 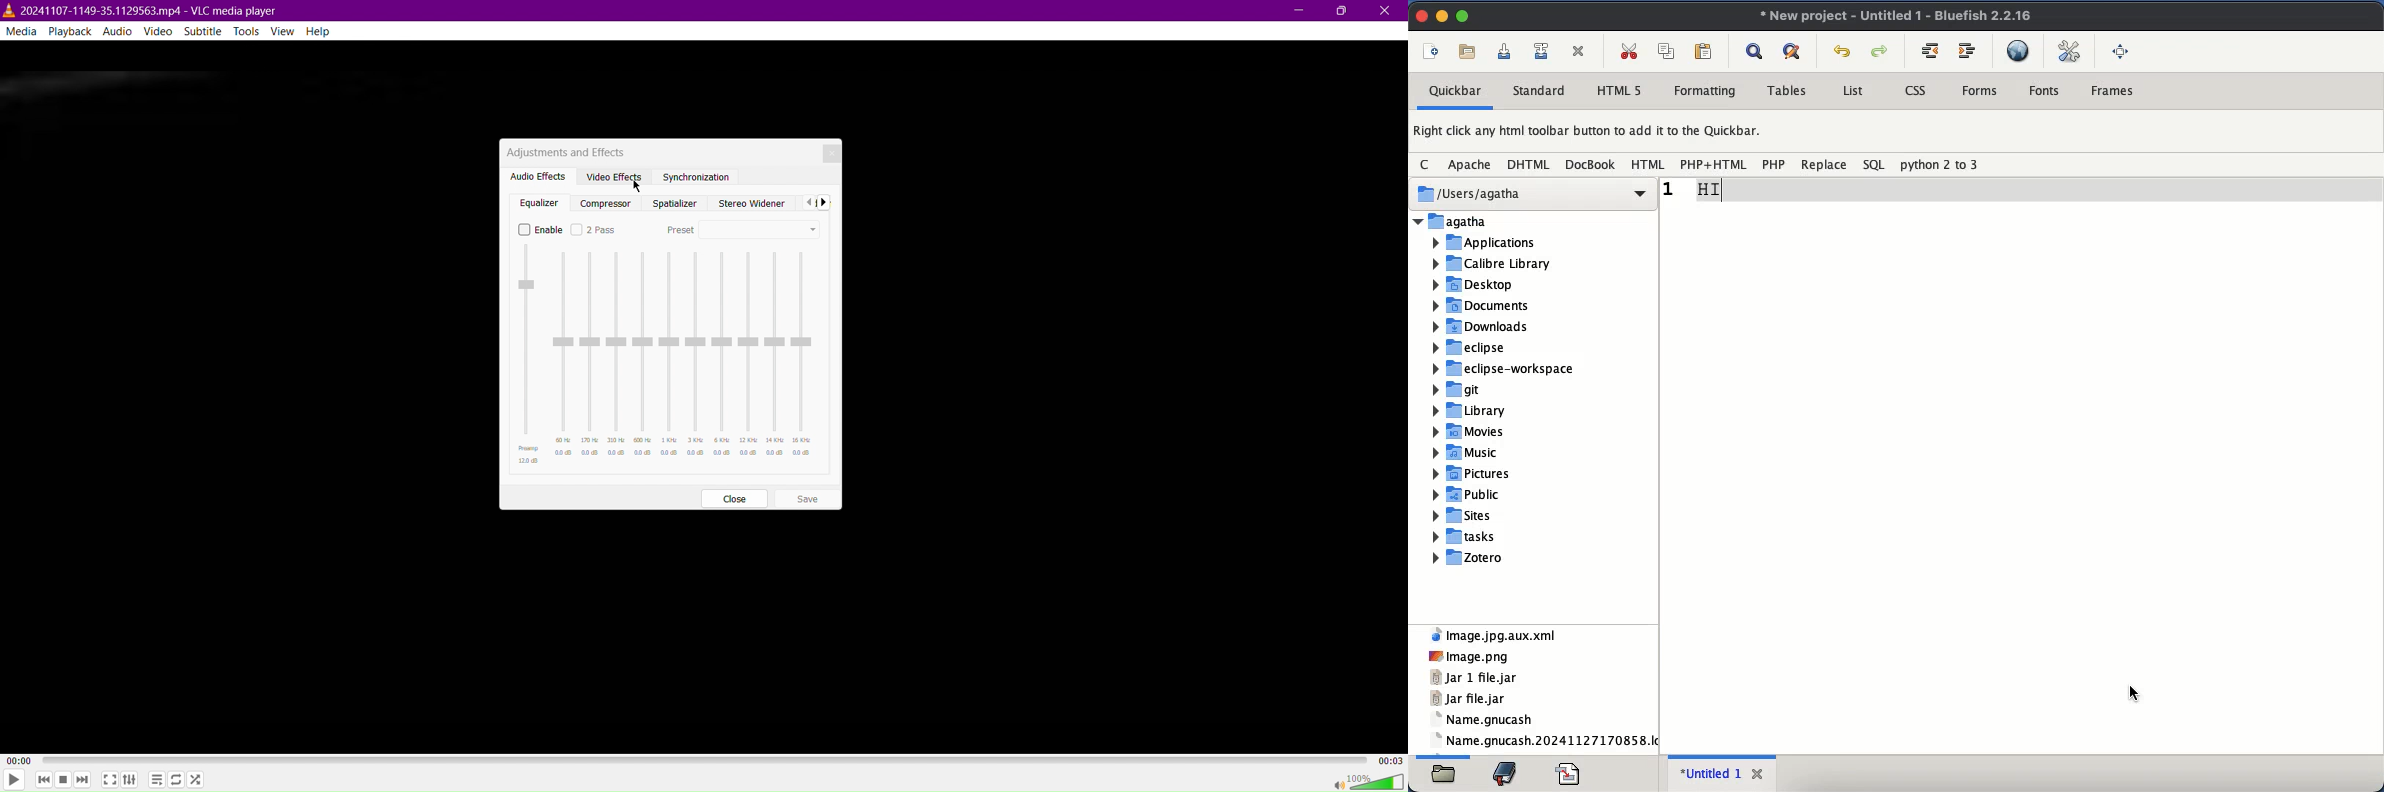 What do you see at coordinates (617, 357) in the screenshot?
I see `310 Hz Equalizer` at bounding box center [617, 357].